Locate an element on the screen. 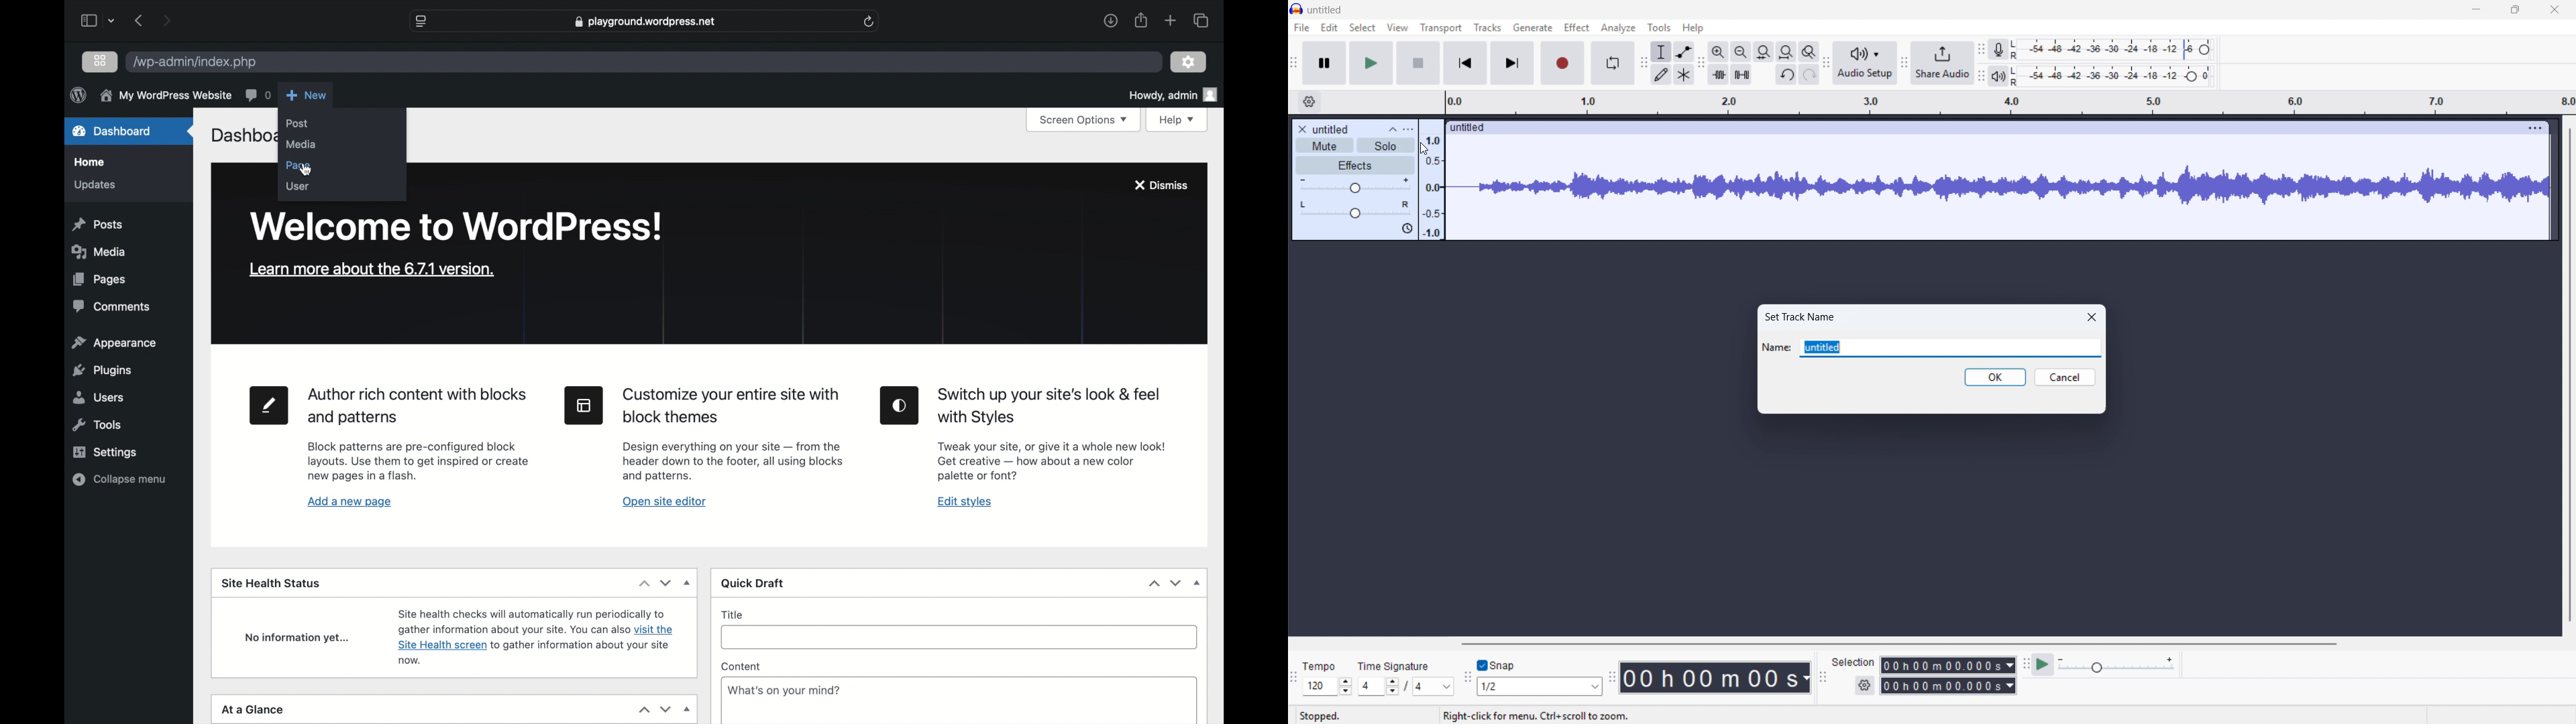  Generate  is located at coordinates (1532, 27).